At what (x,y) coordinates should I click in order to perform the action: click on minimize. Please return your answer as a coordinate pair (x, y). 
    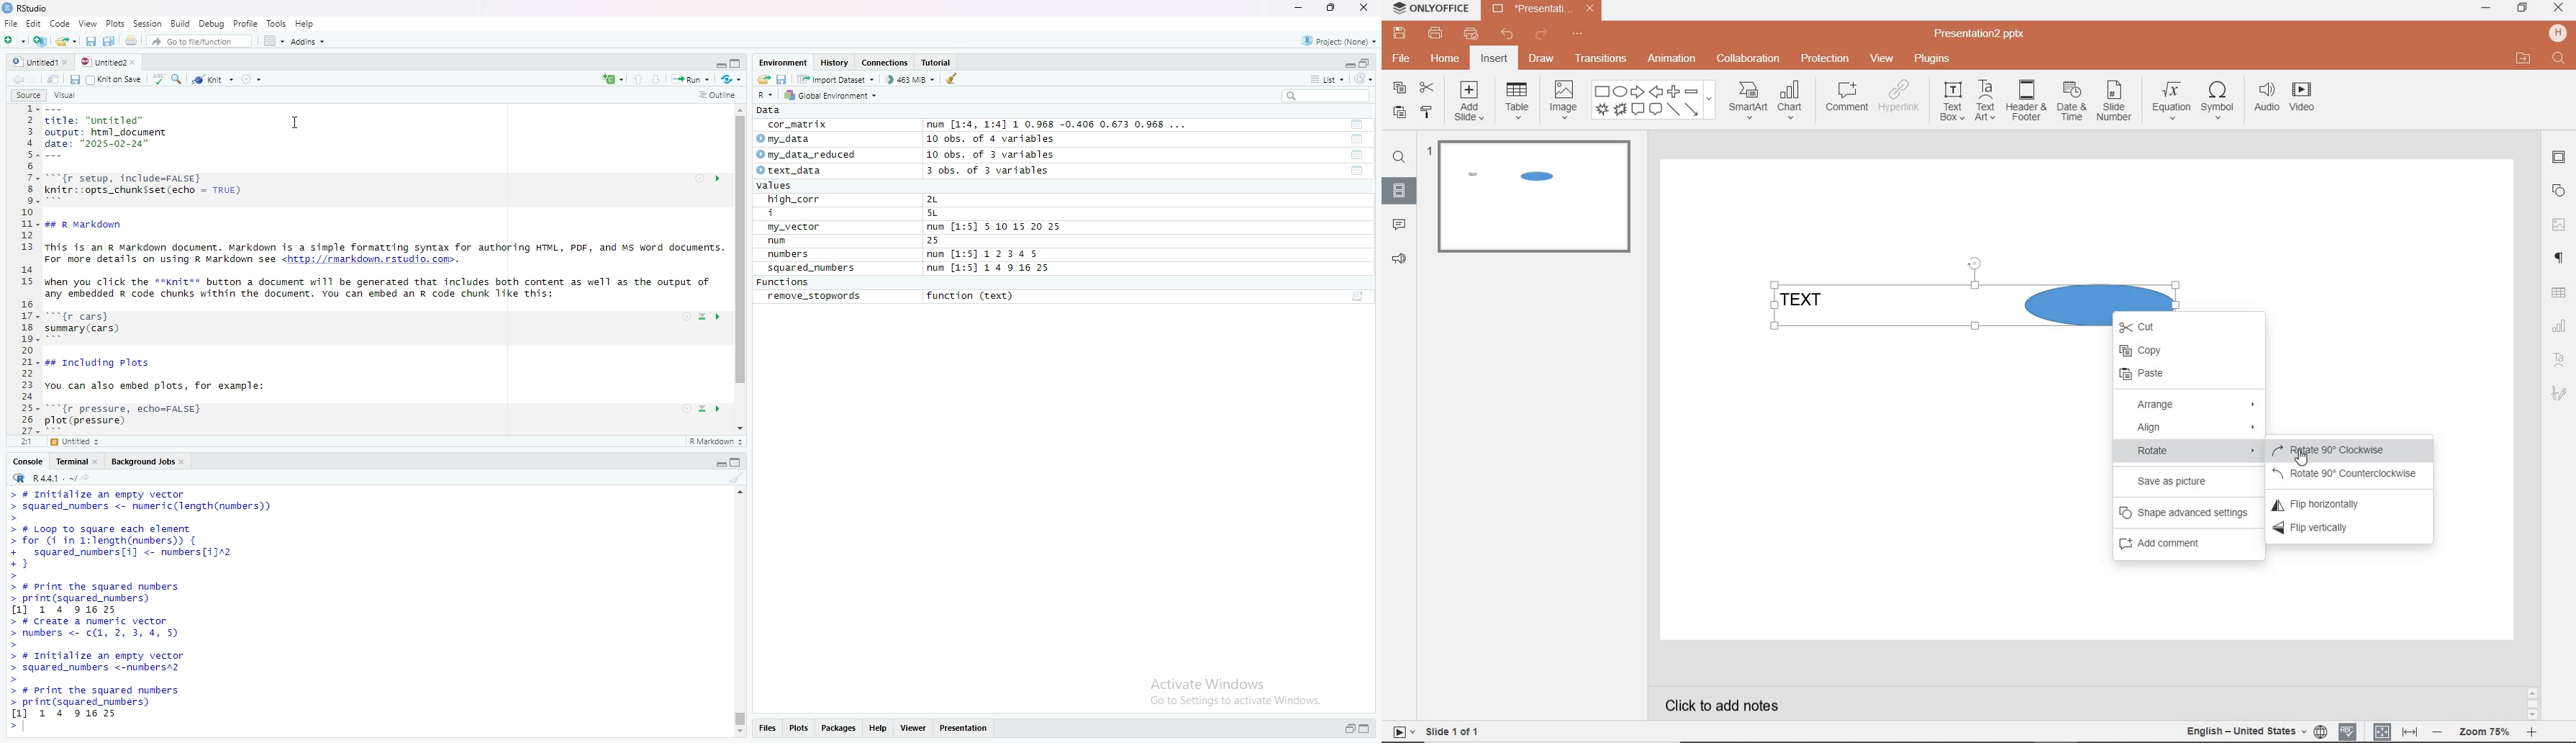
    Looking at the image, I should click on (718, 64).